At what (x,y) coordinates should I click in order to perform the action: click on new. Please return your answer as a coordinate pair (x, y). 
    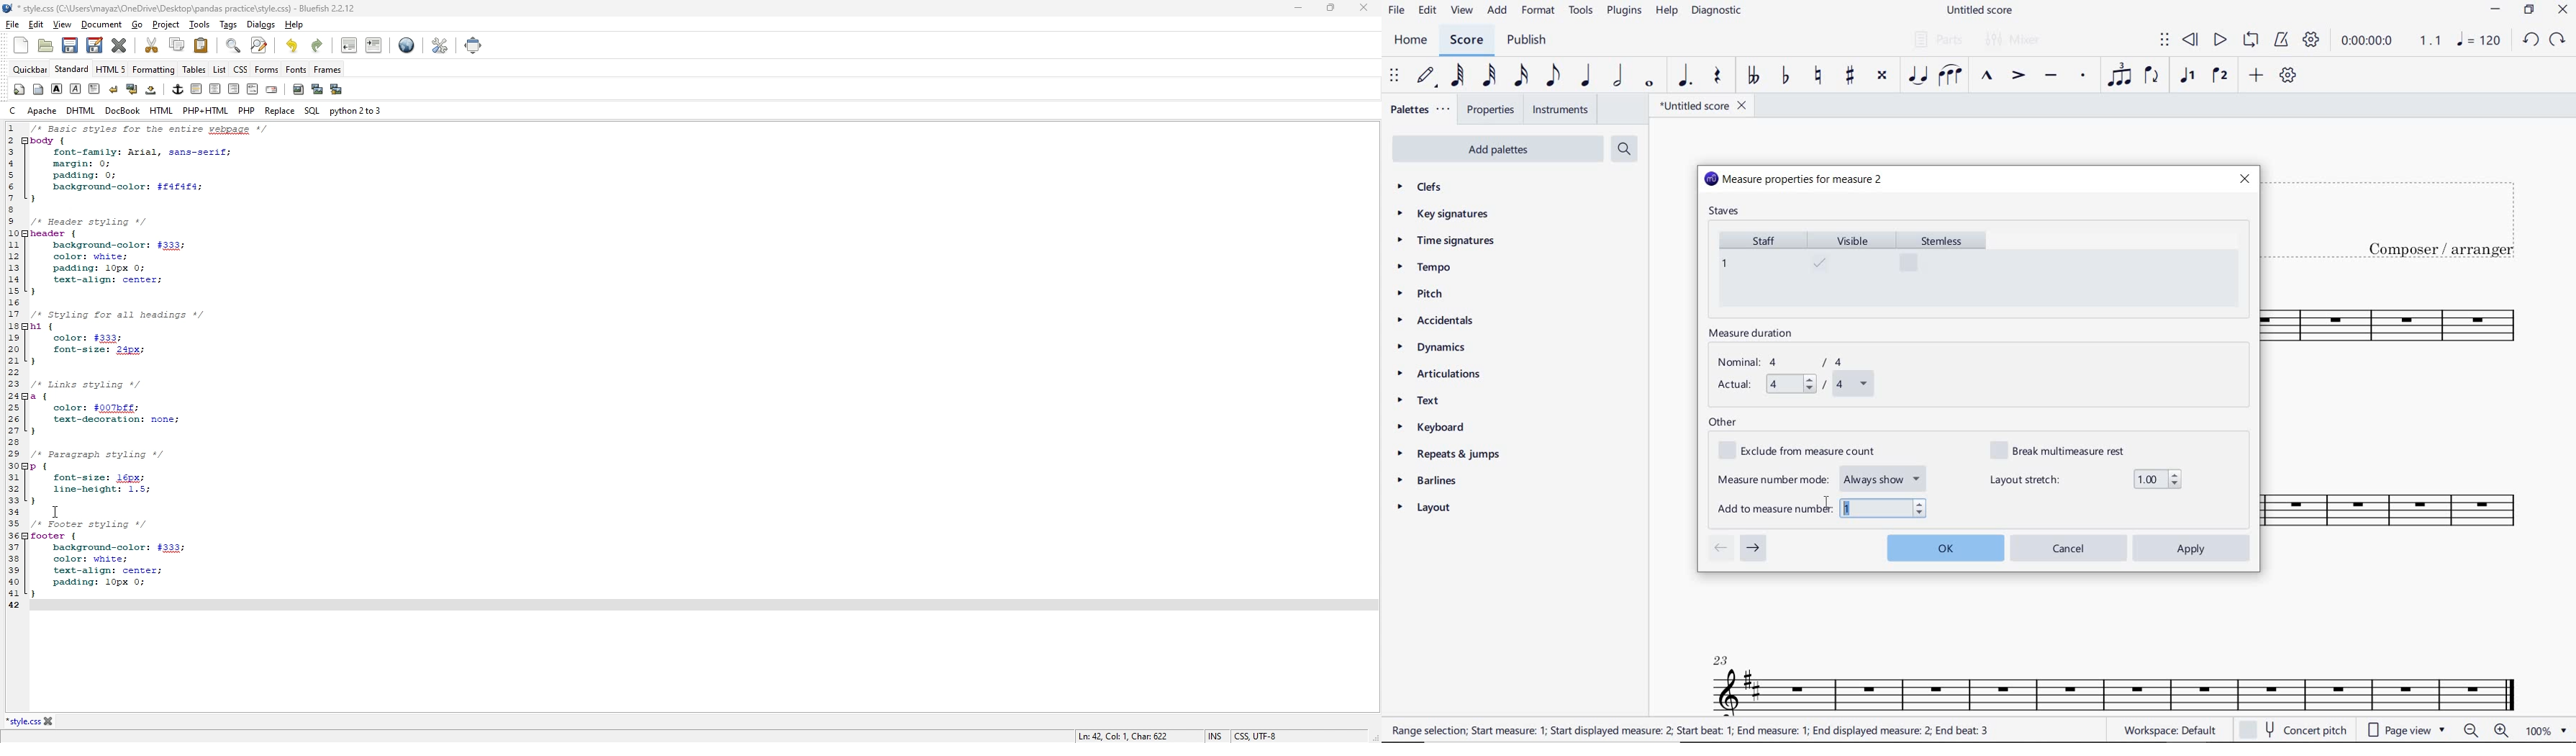
    Looking at the image, I should click on (22, 45).